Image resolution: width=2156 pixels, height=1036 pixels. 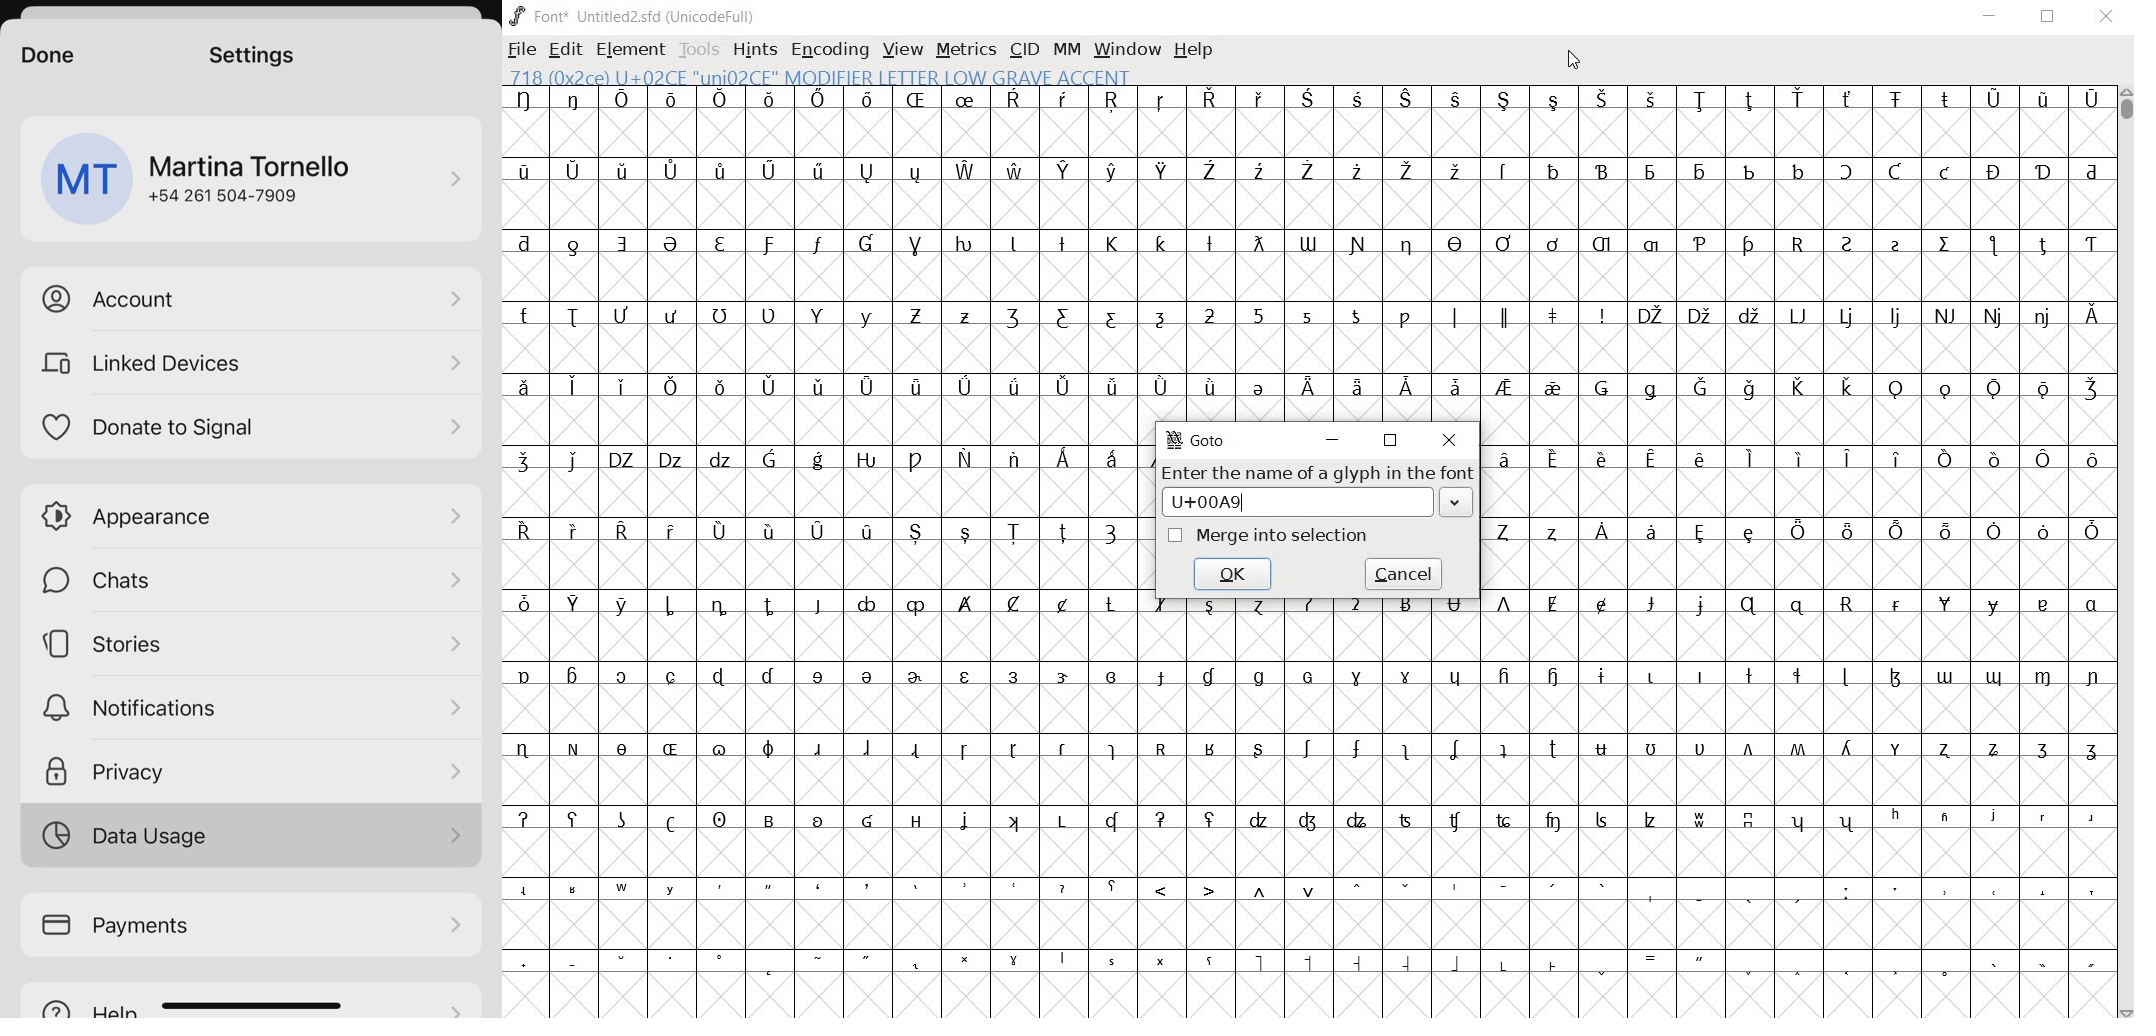 What do you see at coordinates (252, 177) in the screenshot?
I see `contact card` at bounding box center [252, 177].